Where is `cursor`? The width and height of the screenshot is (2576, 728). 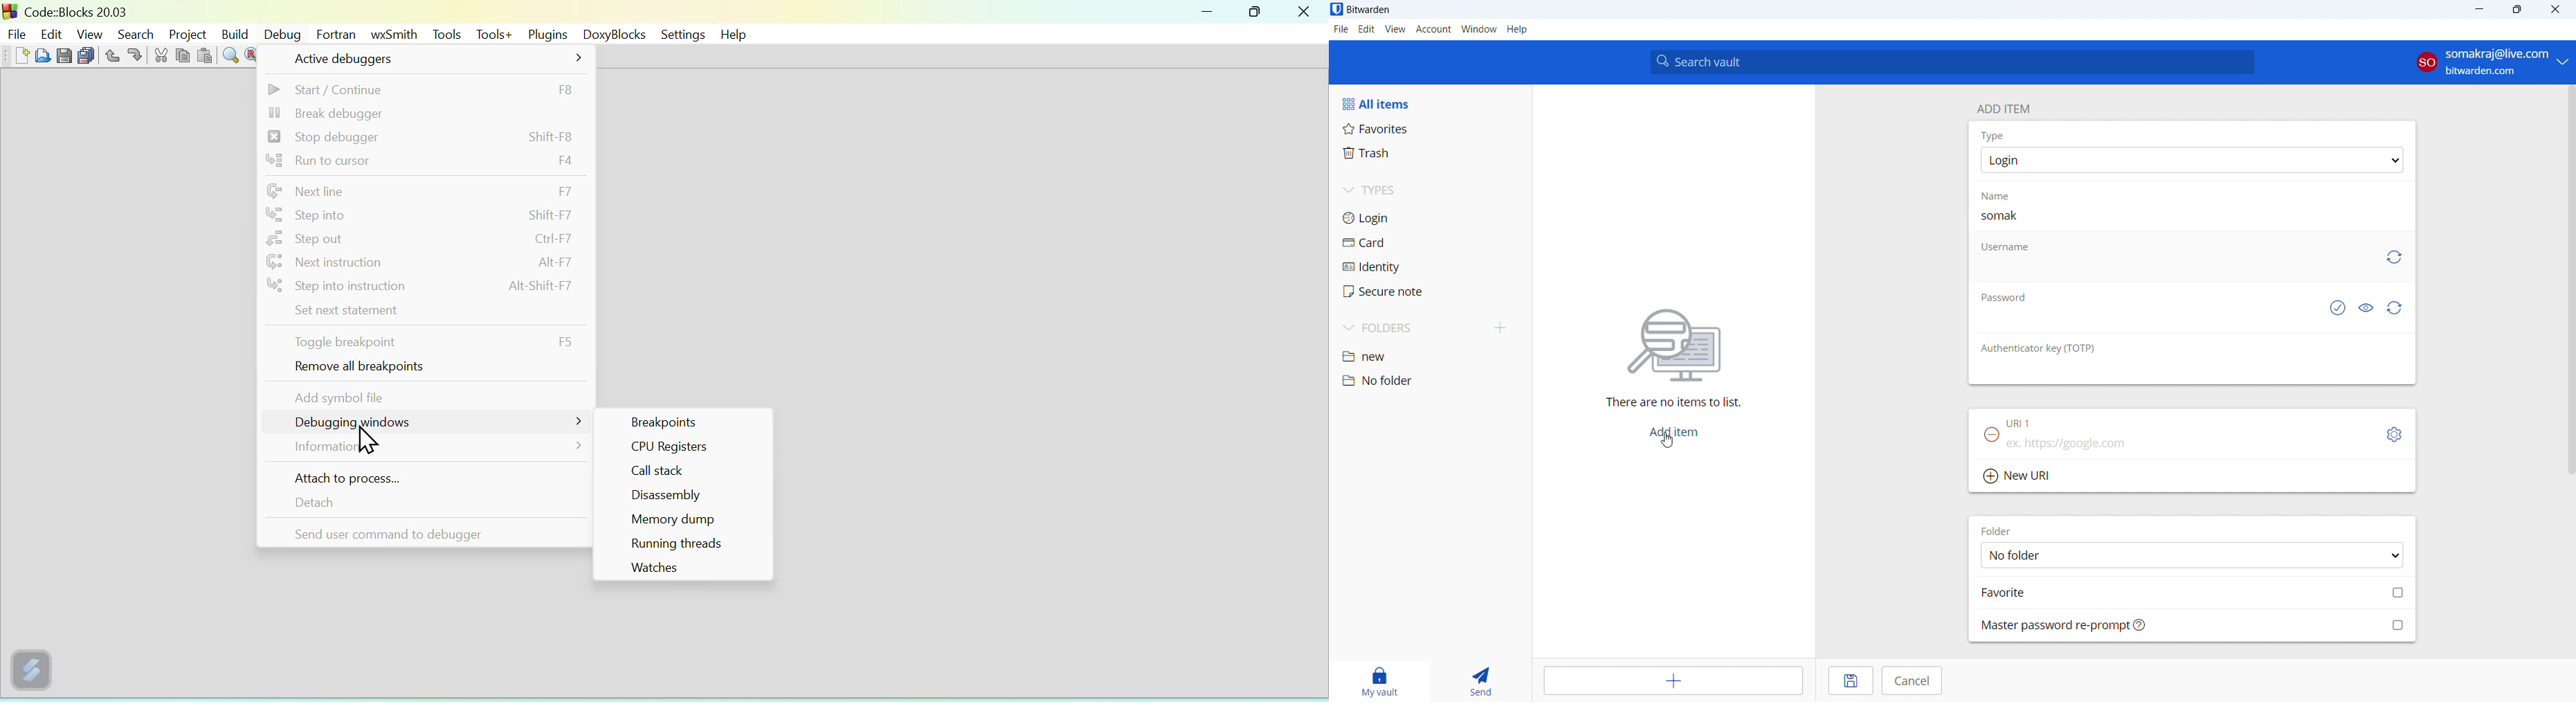 cursor is located at coordinates (364, 439).